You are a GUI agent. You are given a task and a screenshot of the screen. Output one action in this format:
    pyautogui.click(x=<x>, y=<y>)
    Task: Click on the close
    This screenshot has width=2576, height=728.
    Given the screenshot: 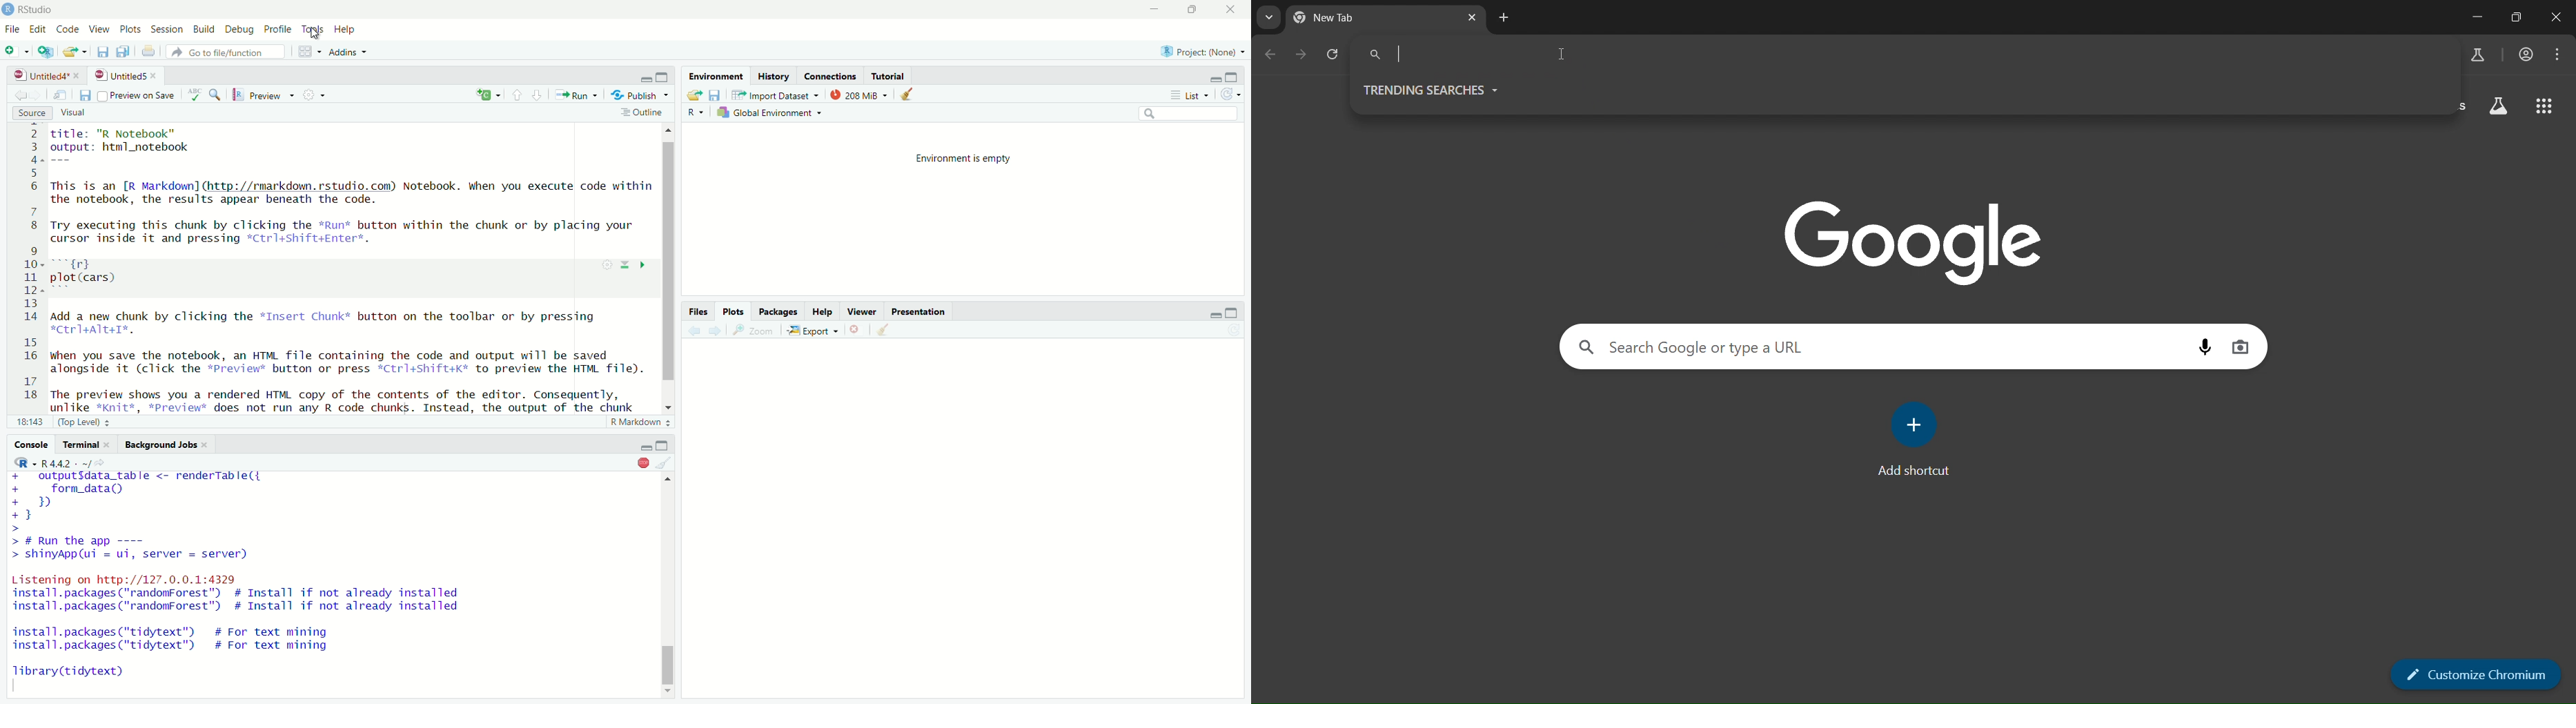 What is the action you would take?
    pyautogui.click(x=2553, y=18)
    